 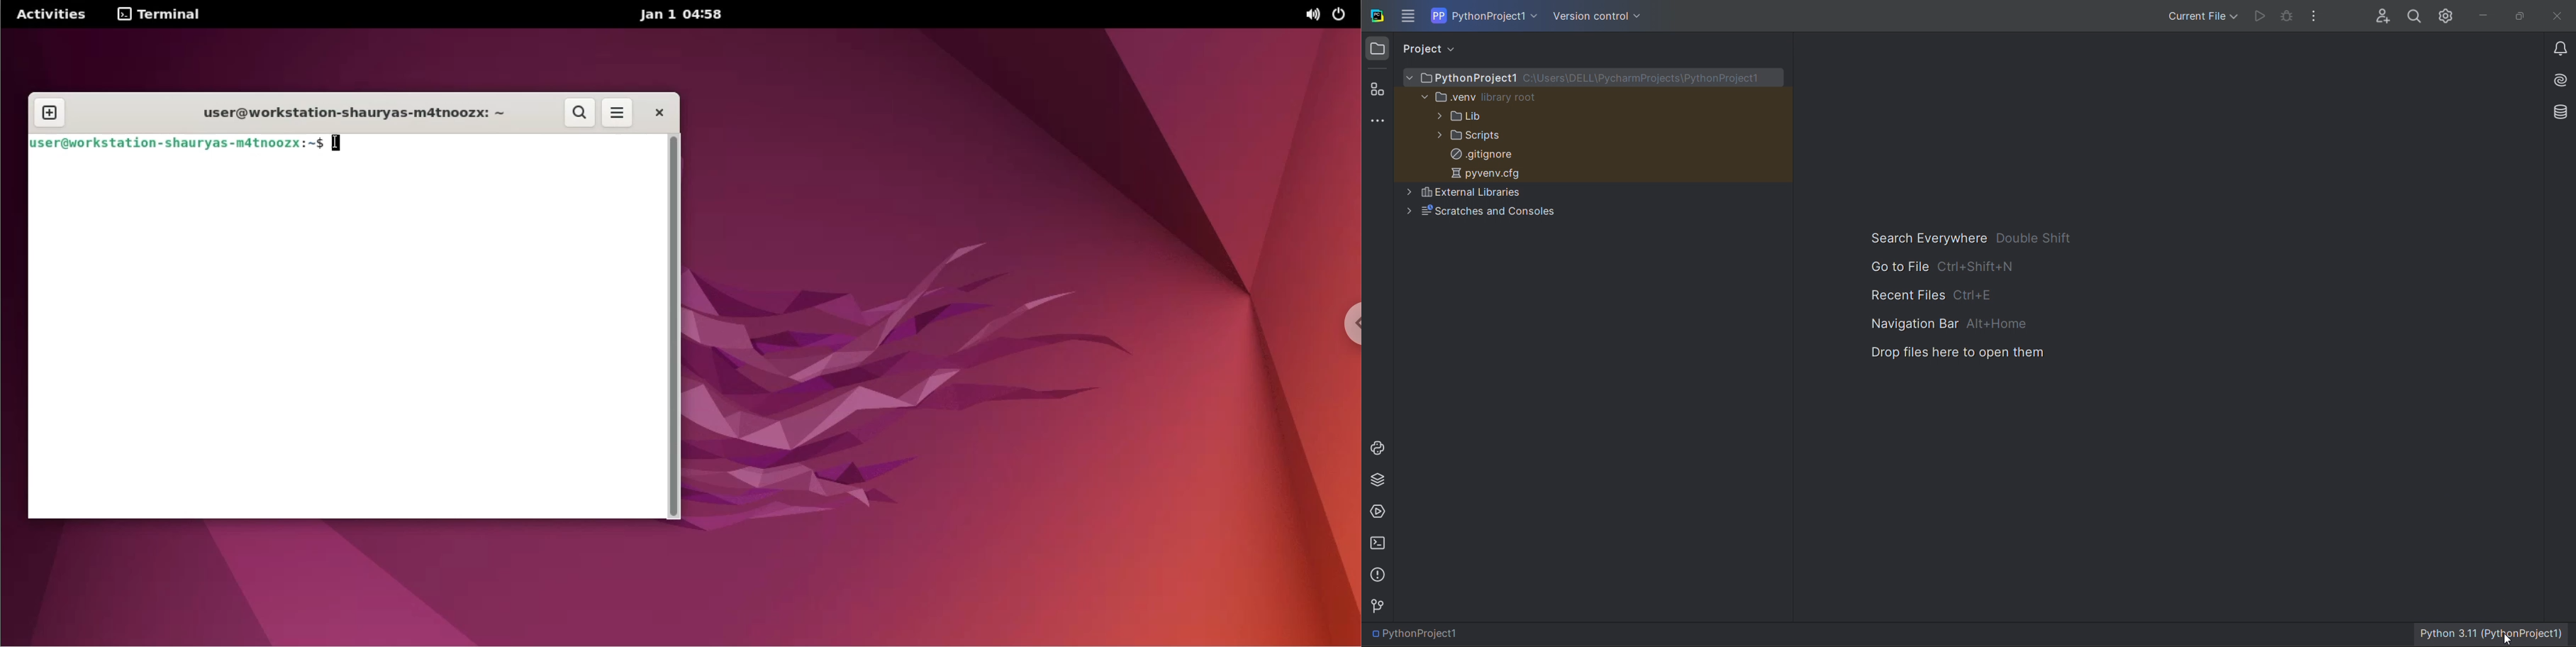 What do you see at coordinates (2557, 111) in the screenshot?
I see `database` at bounding box center [2557, 111].